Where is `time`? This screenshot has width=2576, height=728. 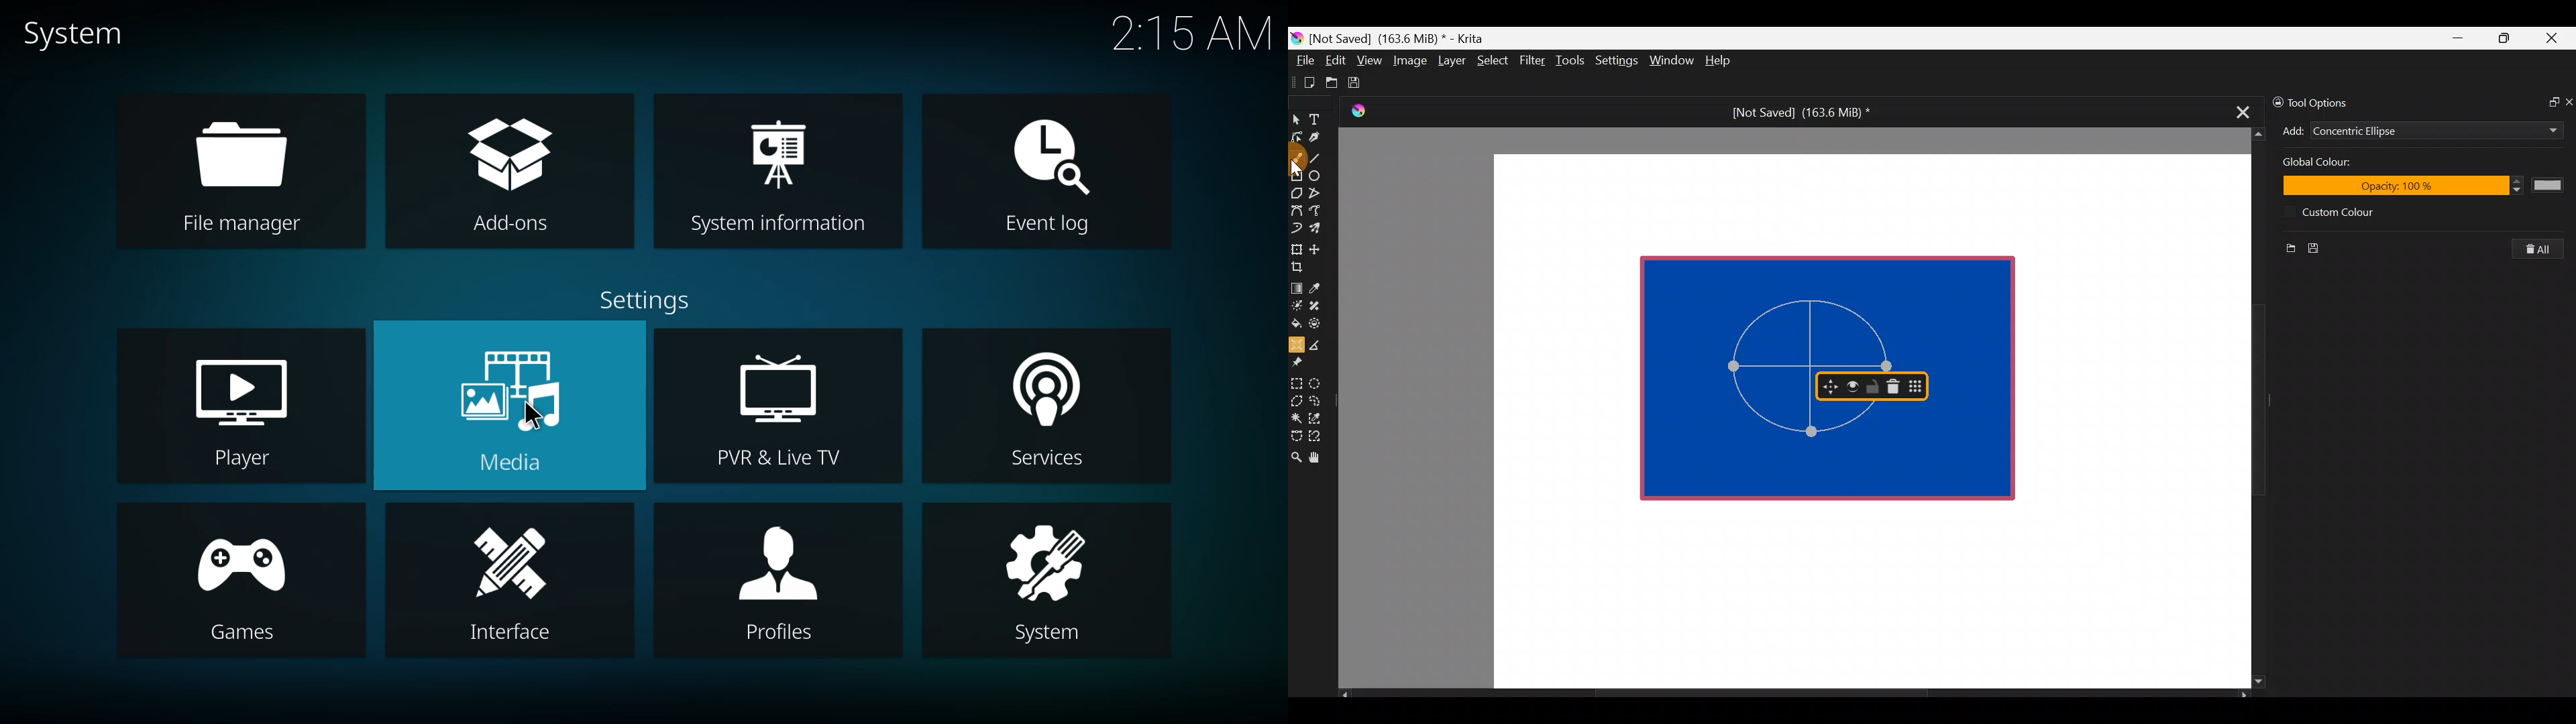
time is located at coordinates (1191, 32).